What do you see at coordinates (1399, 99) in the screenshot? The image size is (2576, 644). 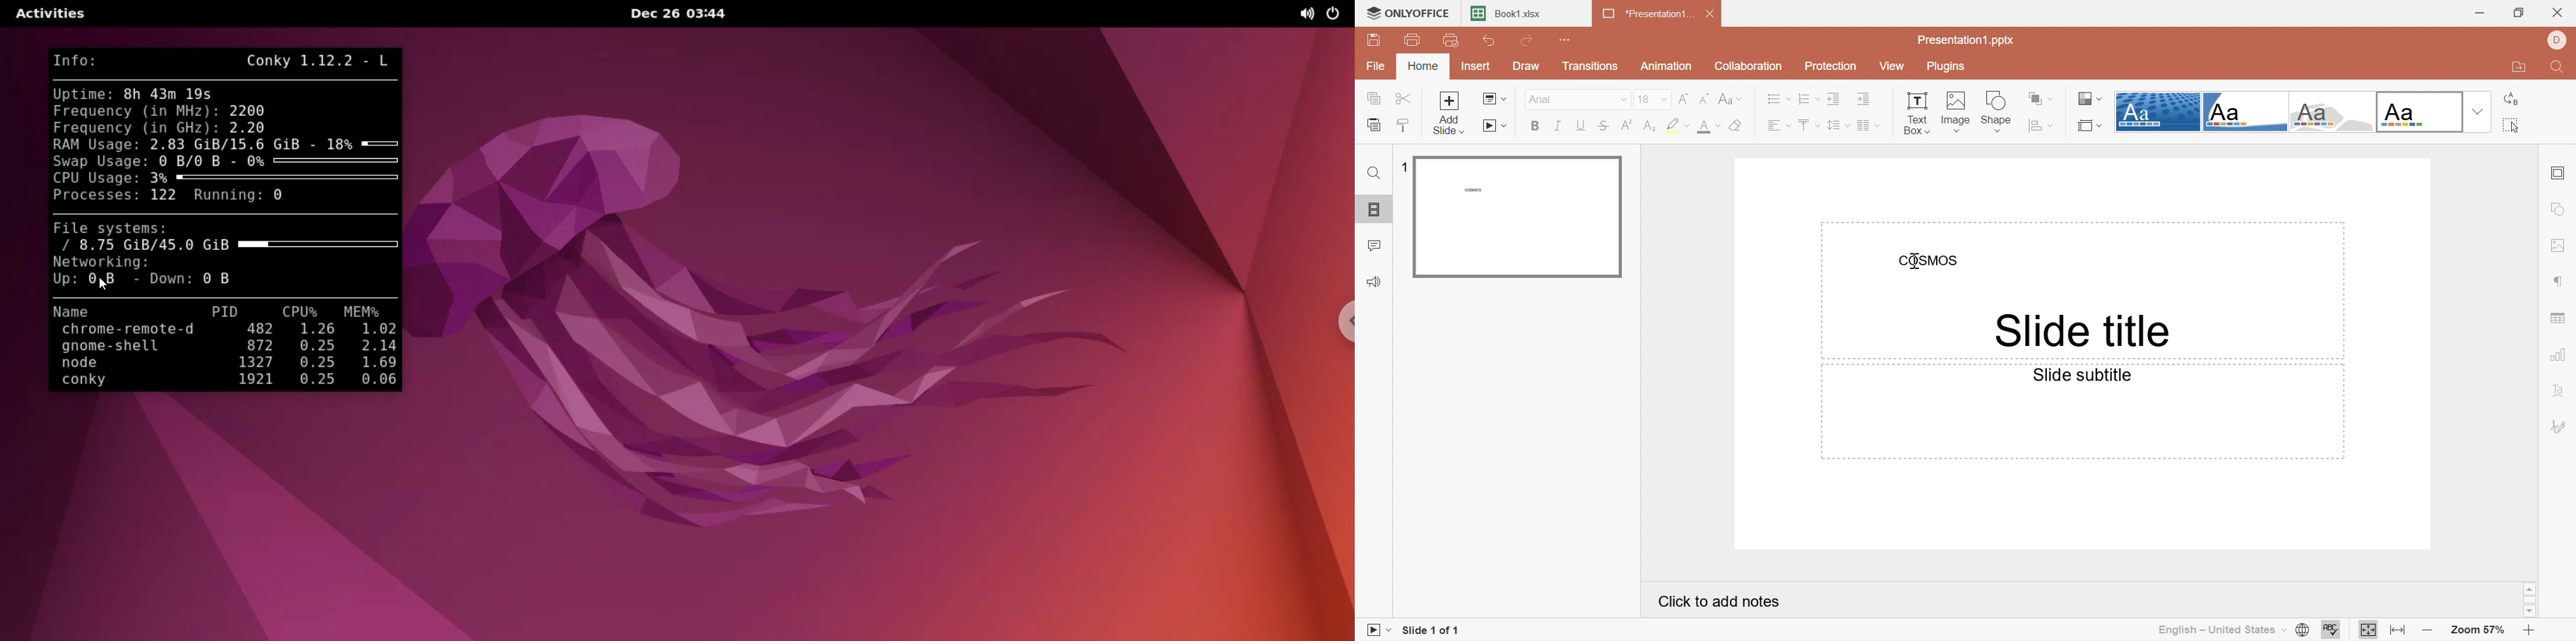 I see `Cut` at bounding box center [1399, 99].